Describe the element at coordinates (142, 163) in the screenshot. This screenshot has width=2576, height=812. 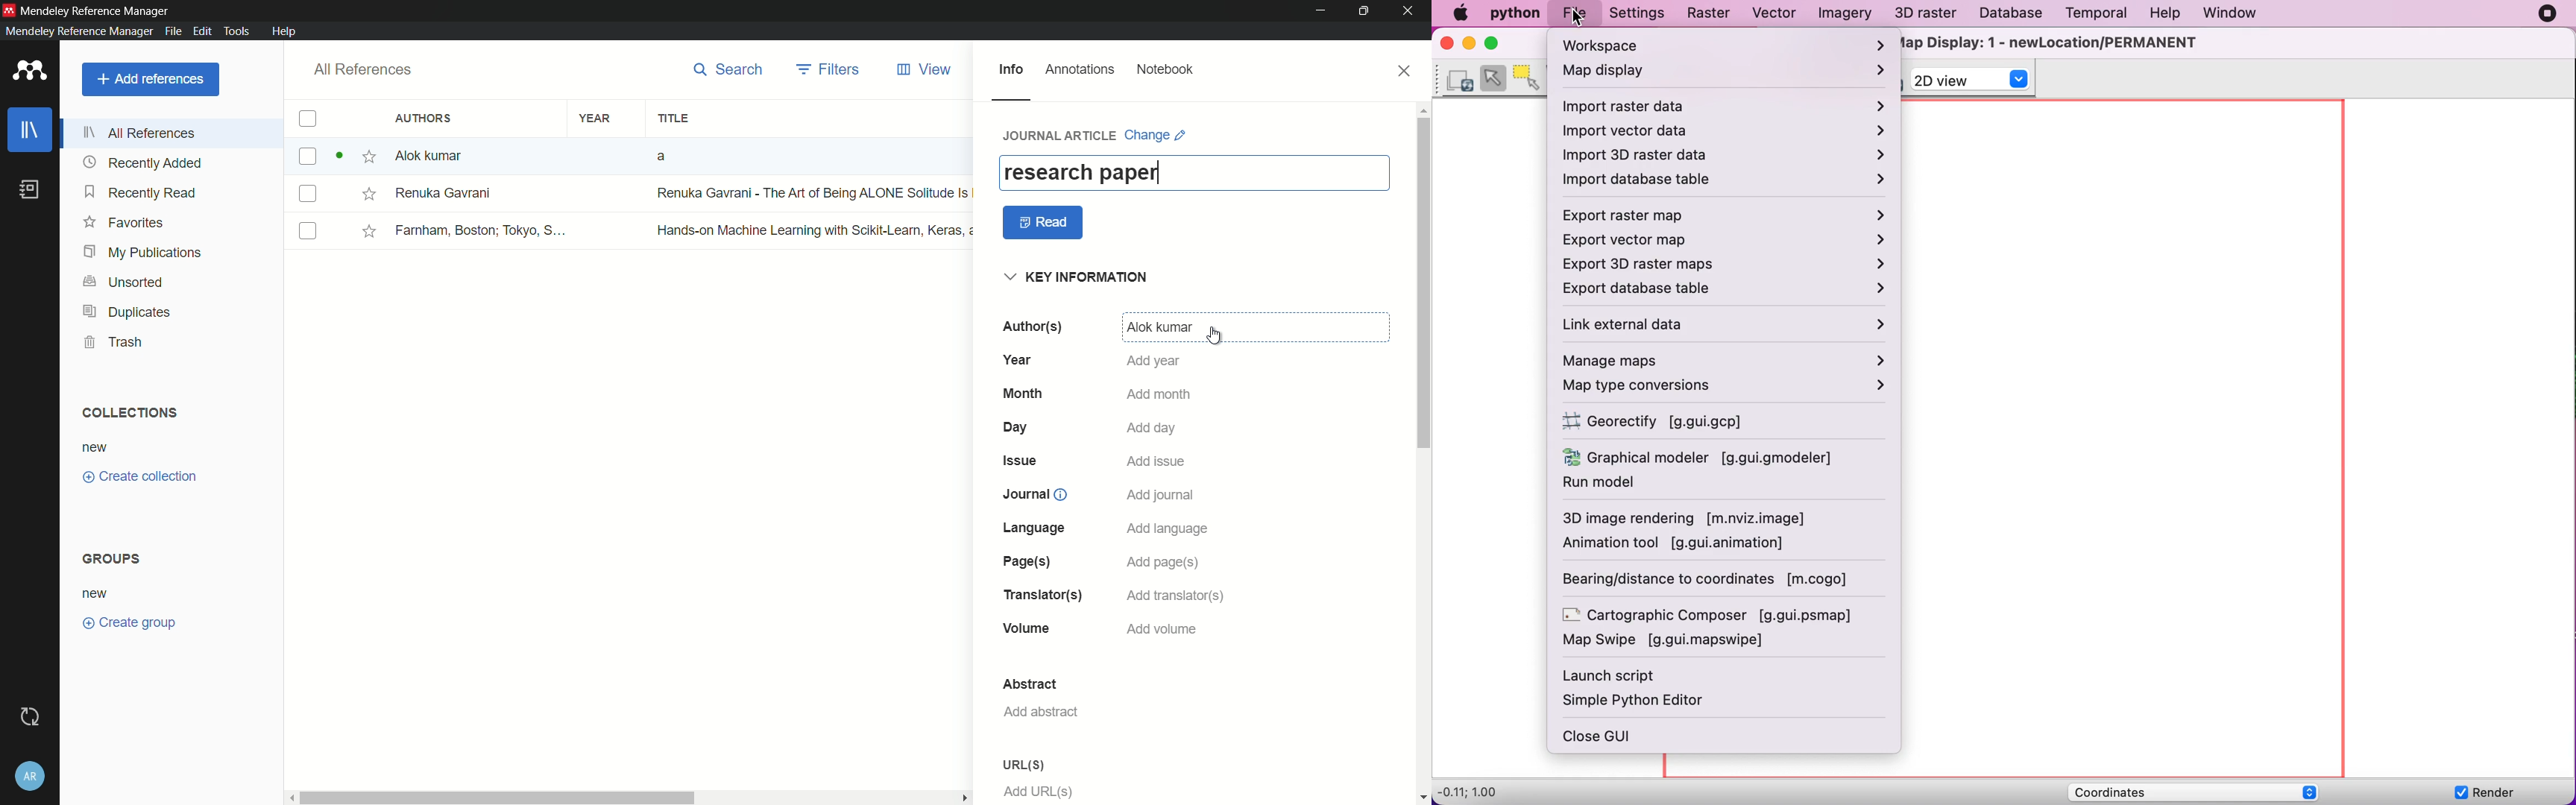
I see `recently added` at that location.